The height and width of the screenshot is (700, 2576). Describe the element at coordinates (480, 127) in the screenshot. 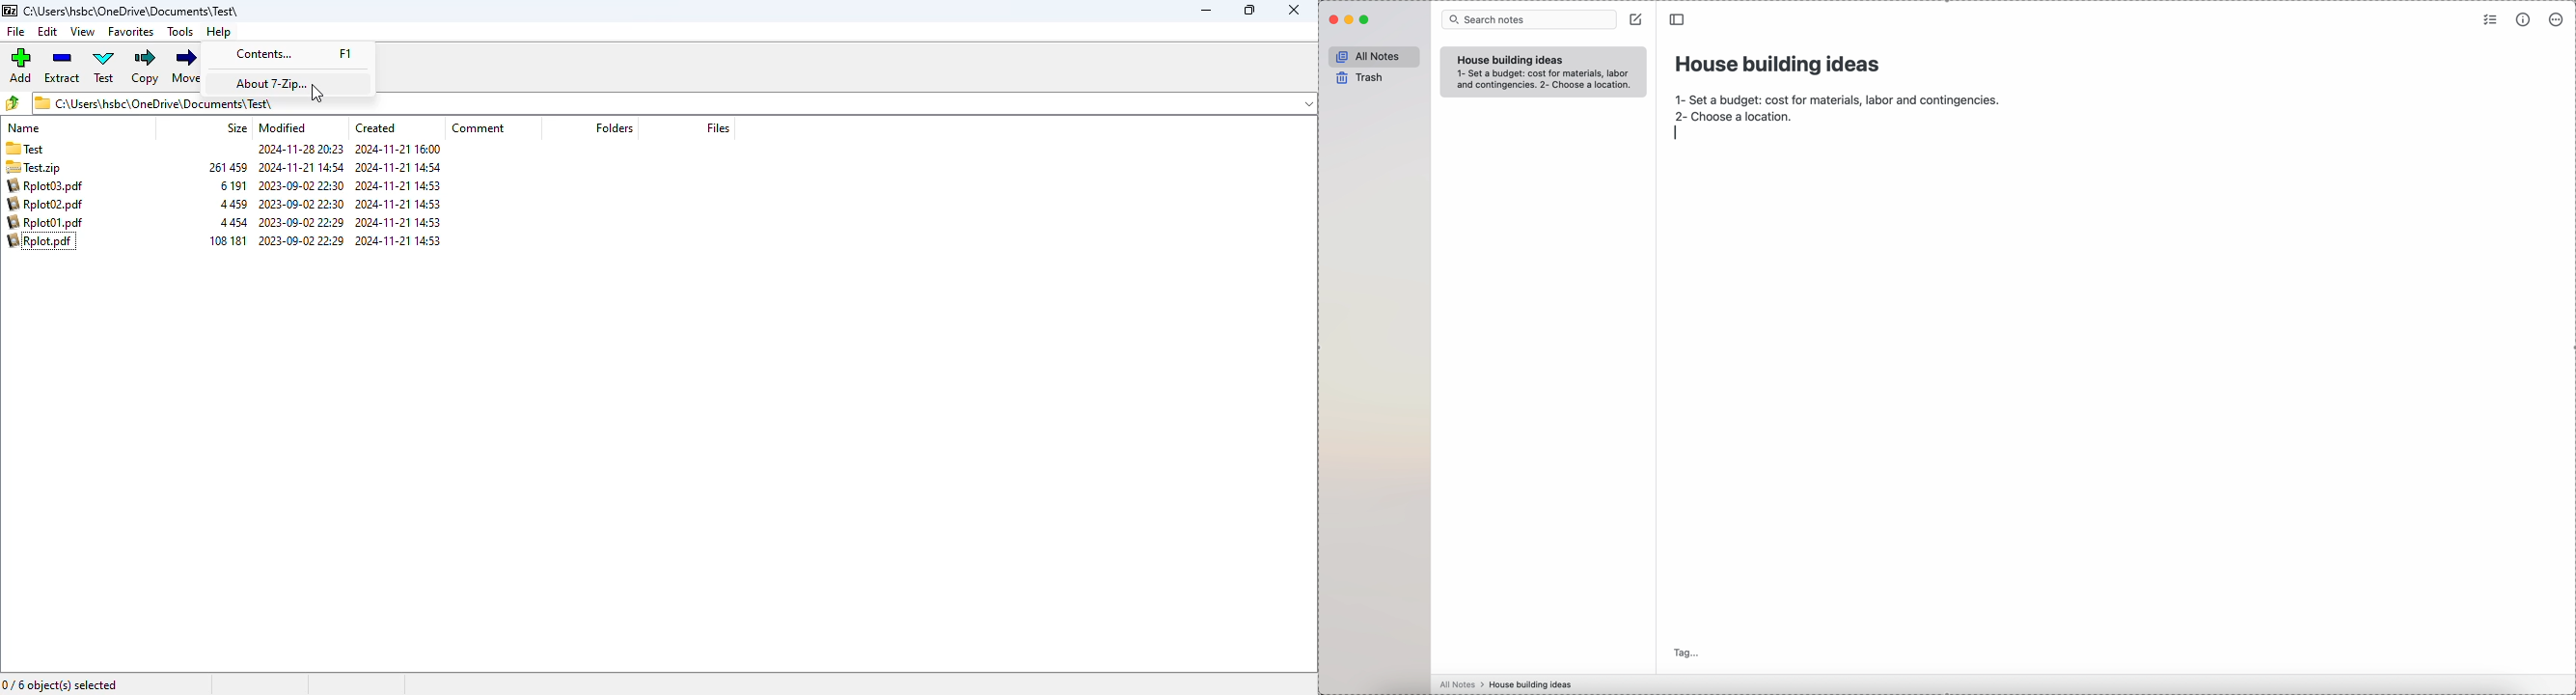

I see `comment` at that location.